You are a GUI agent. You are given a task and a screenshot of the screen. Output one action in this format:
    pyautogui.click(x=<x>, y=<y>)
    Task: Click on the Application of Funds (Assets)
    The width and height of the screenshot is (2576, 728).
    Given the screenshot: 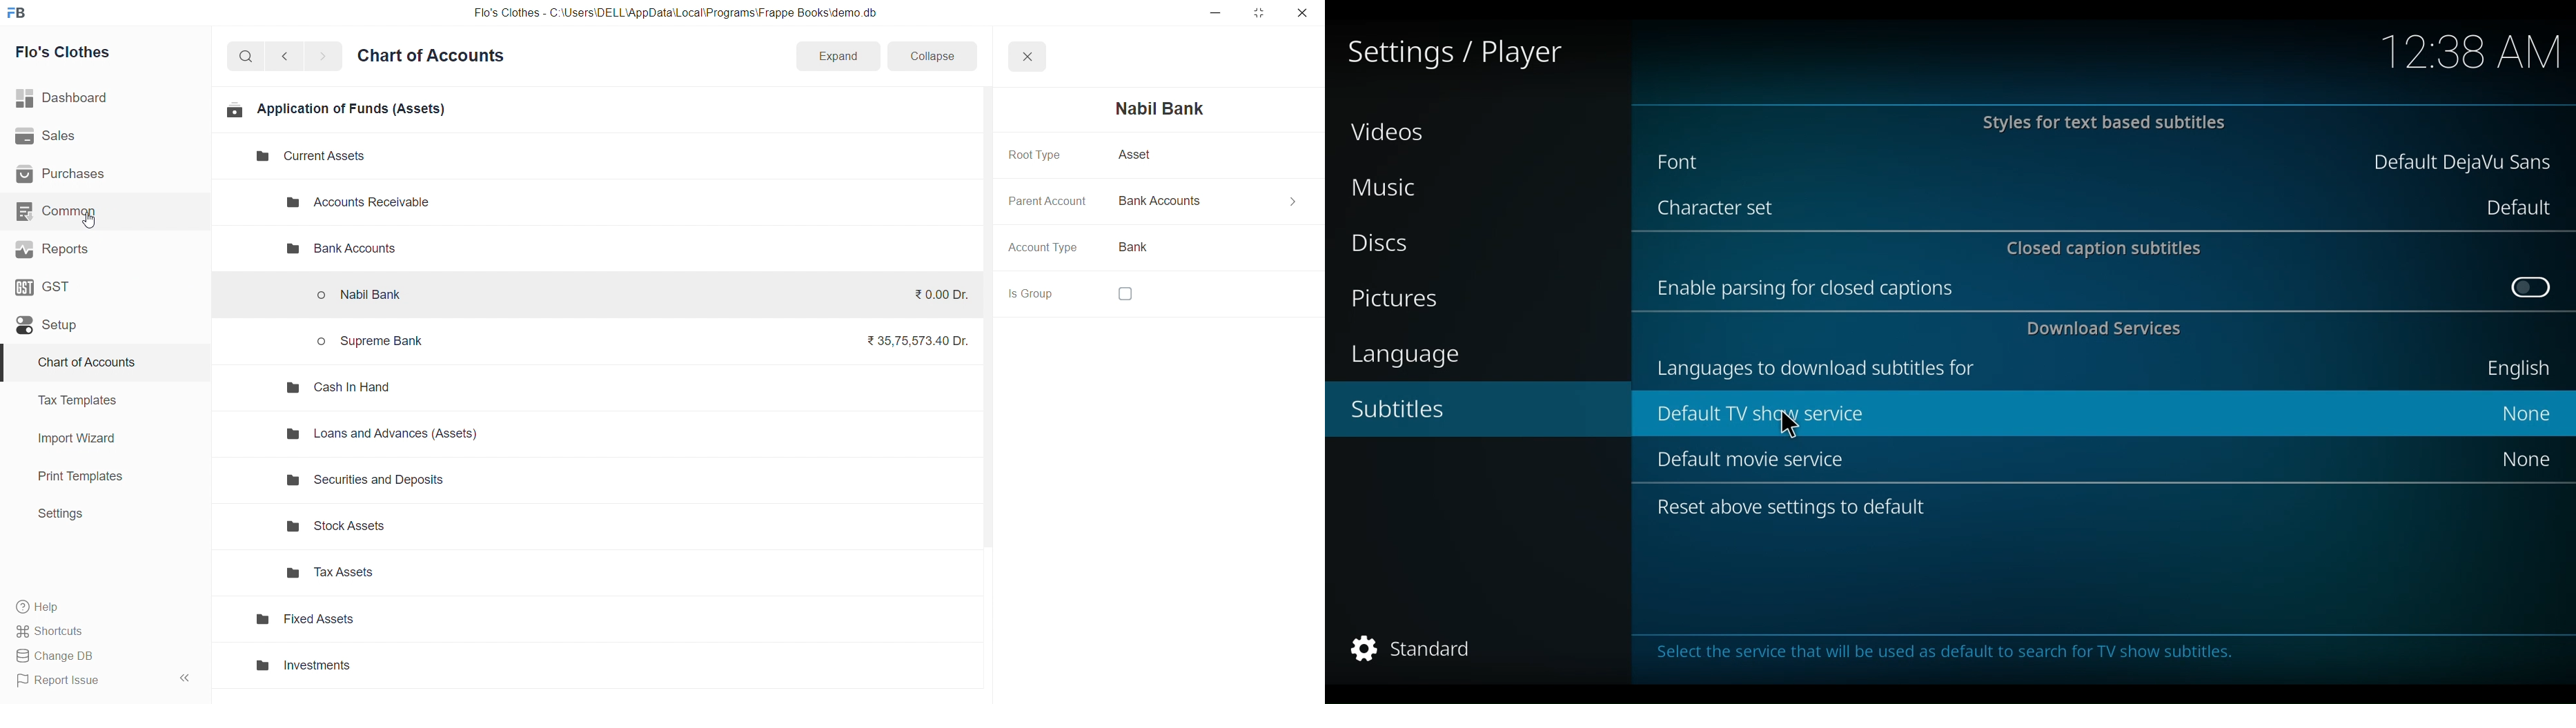 What is the action you would take?
    pyautogui.click(x=336, y=109)
    